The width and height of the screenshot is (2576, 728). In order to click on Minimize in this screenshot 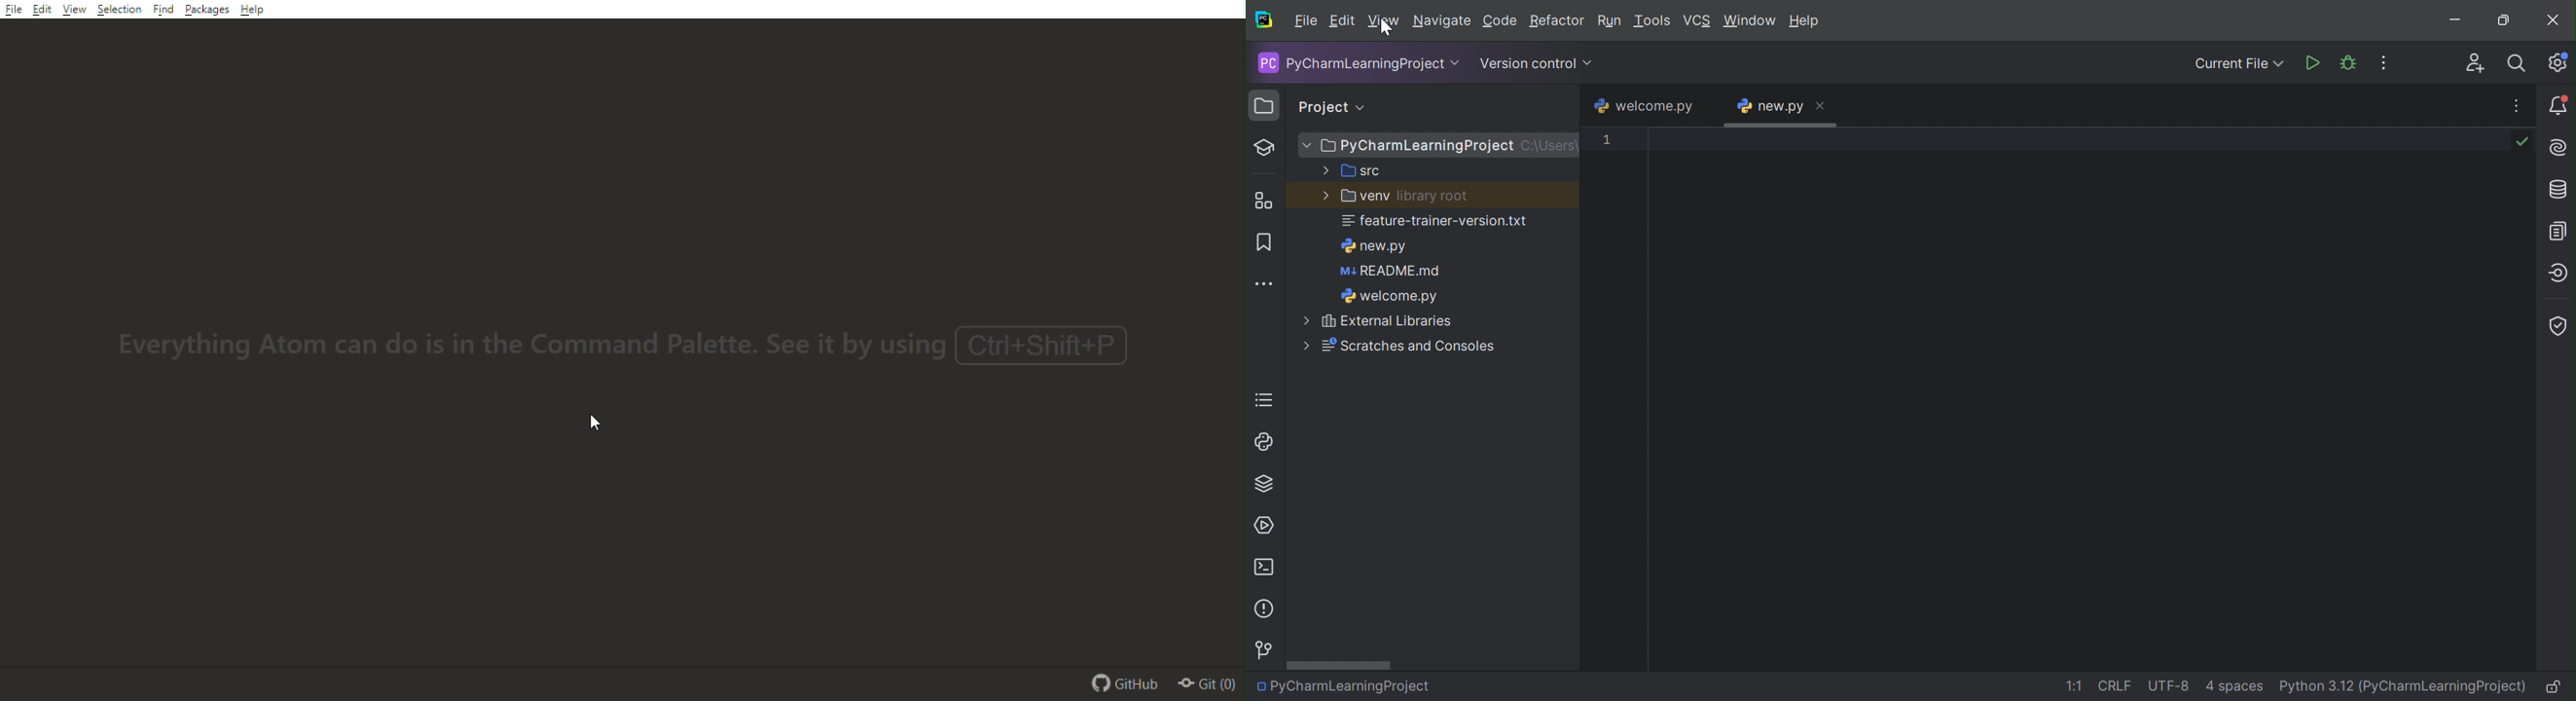, I will do `click(2457, 19)`.